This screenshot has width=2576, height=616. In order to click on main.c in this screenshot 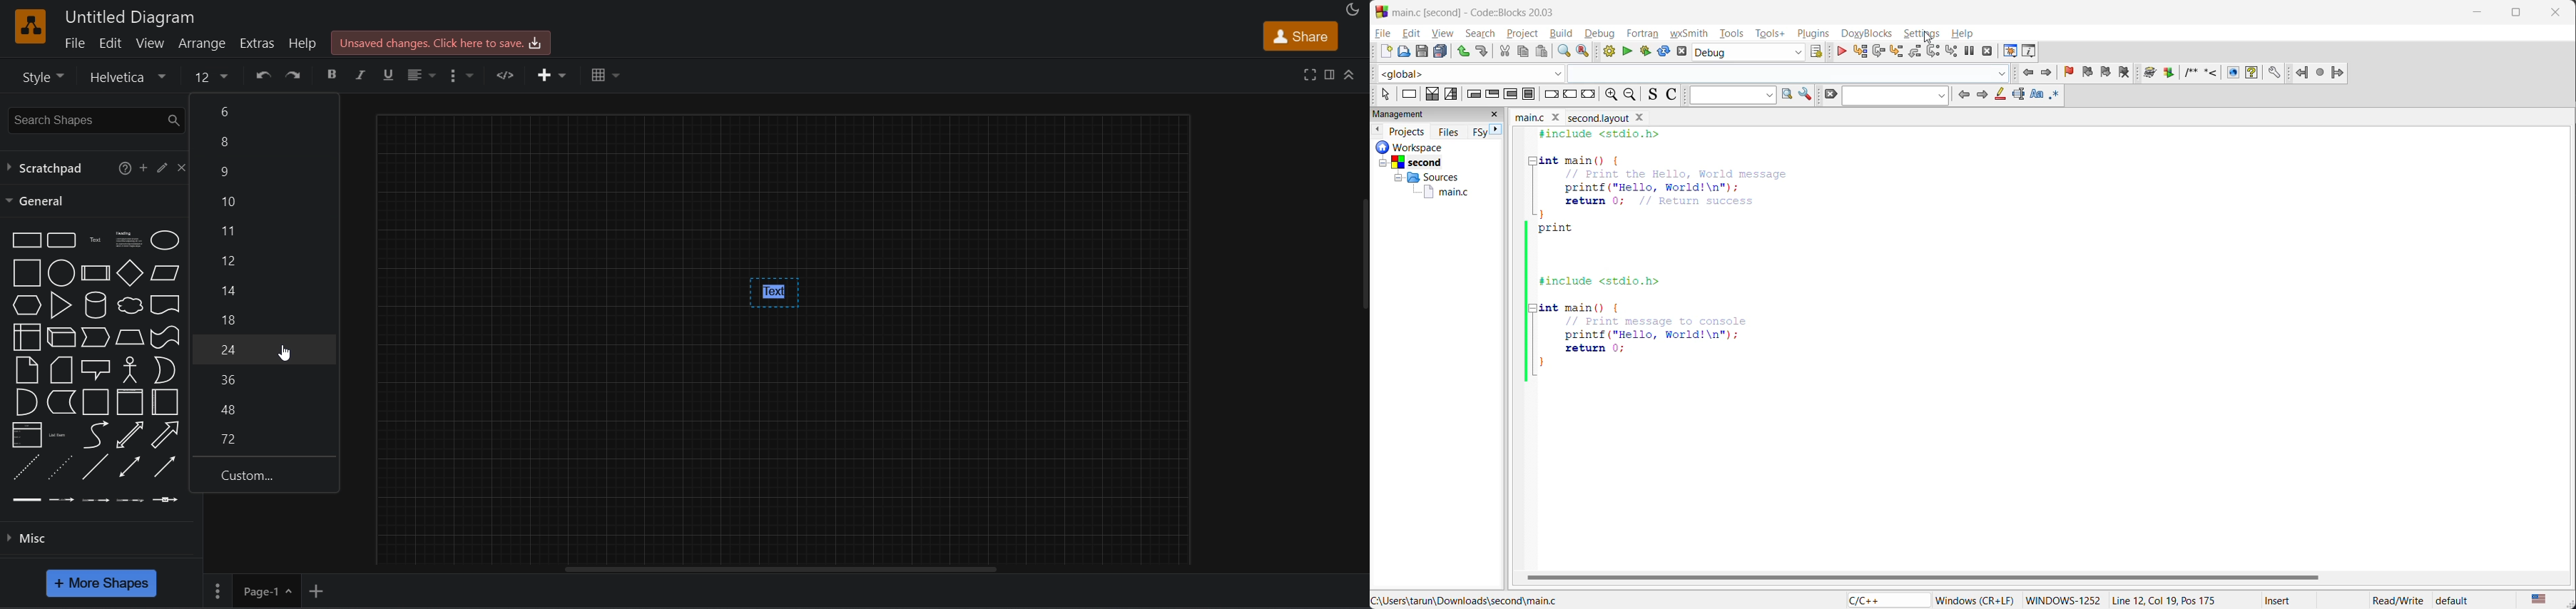, I will do `click(1444, 193)`.